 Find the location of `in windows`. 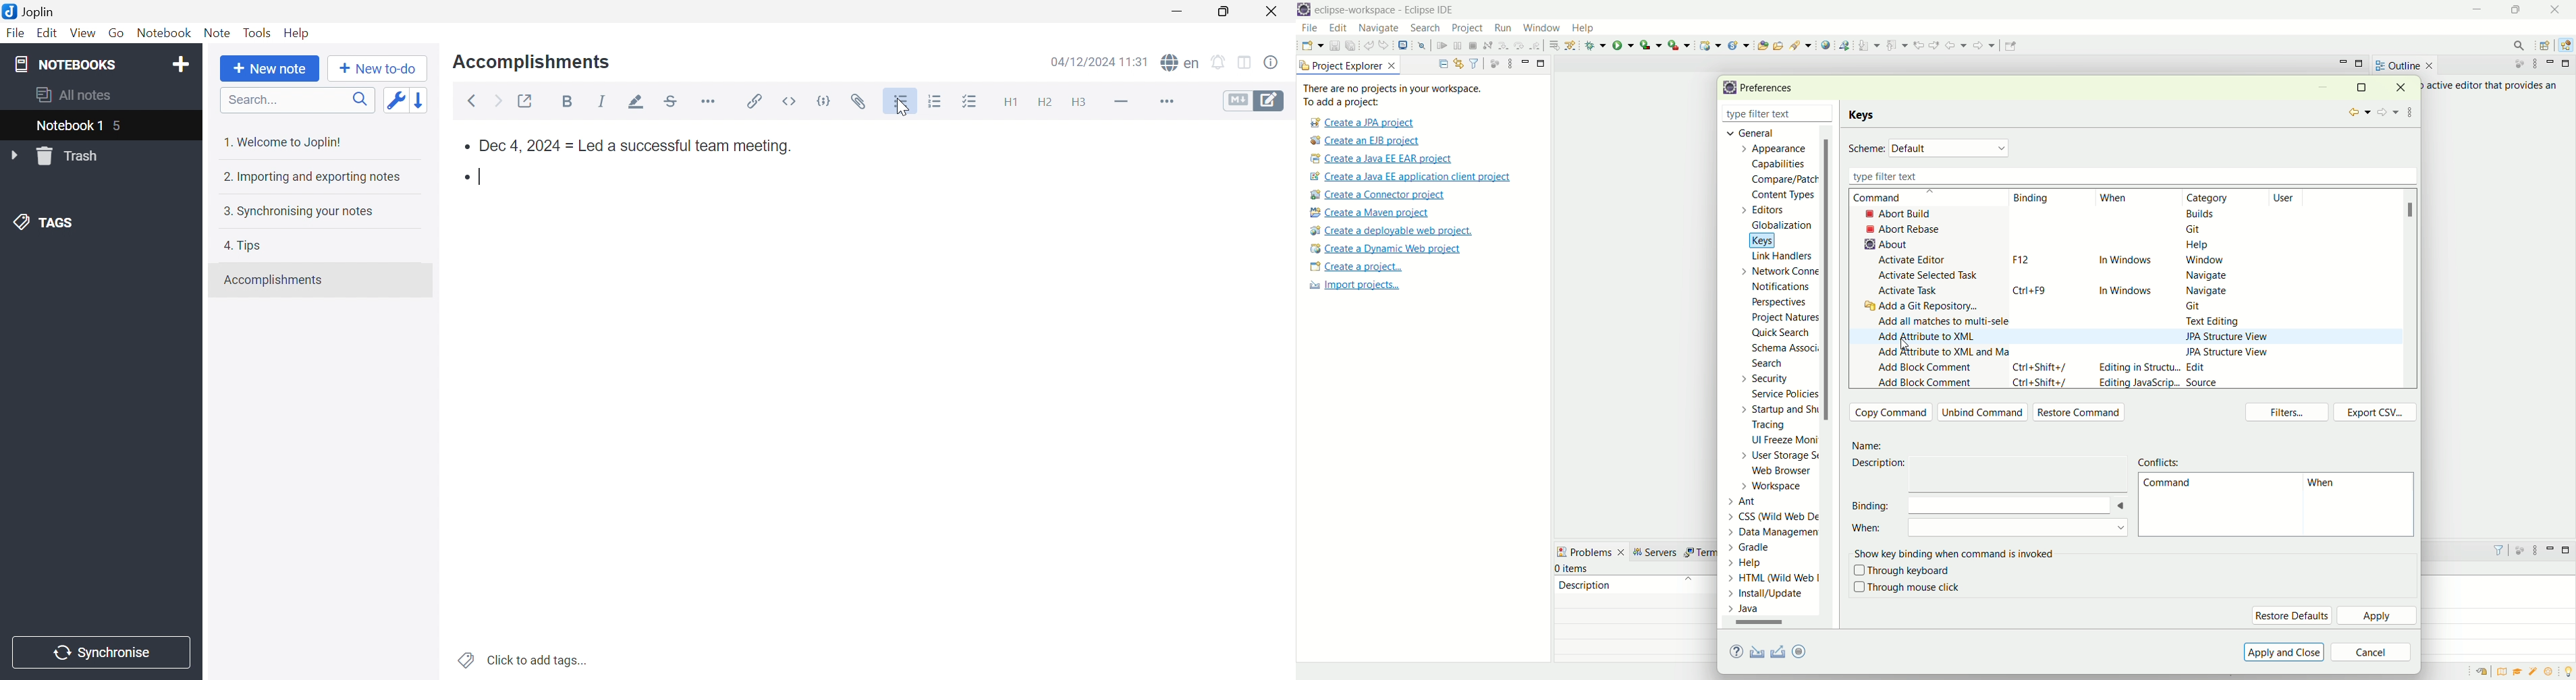

in windows is located at coordinates (2127, 288).